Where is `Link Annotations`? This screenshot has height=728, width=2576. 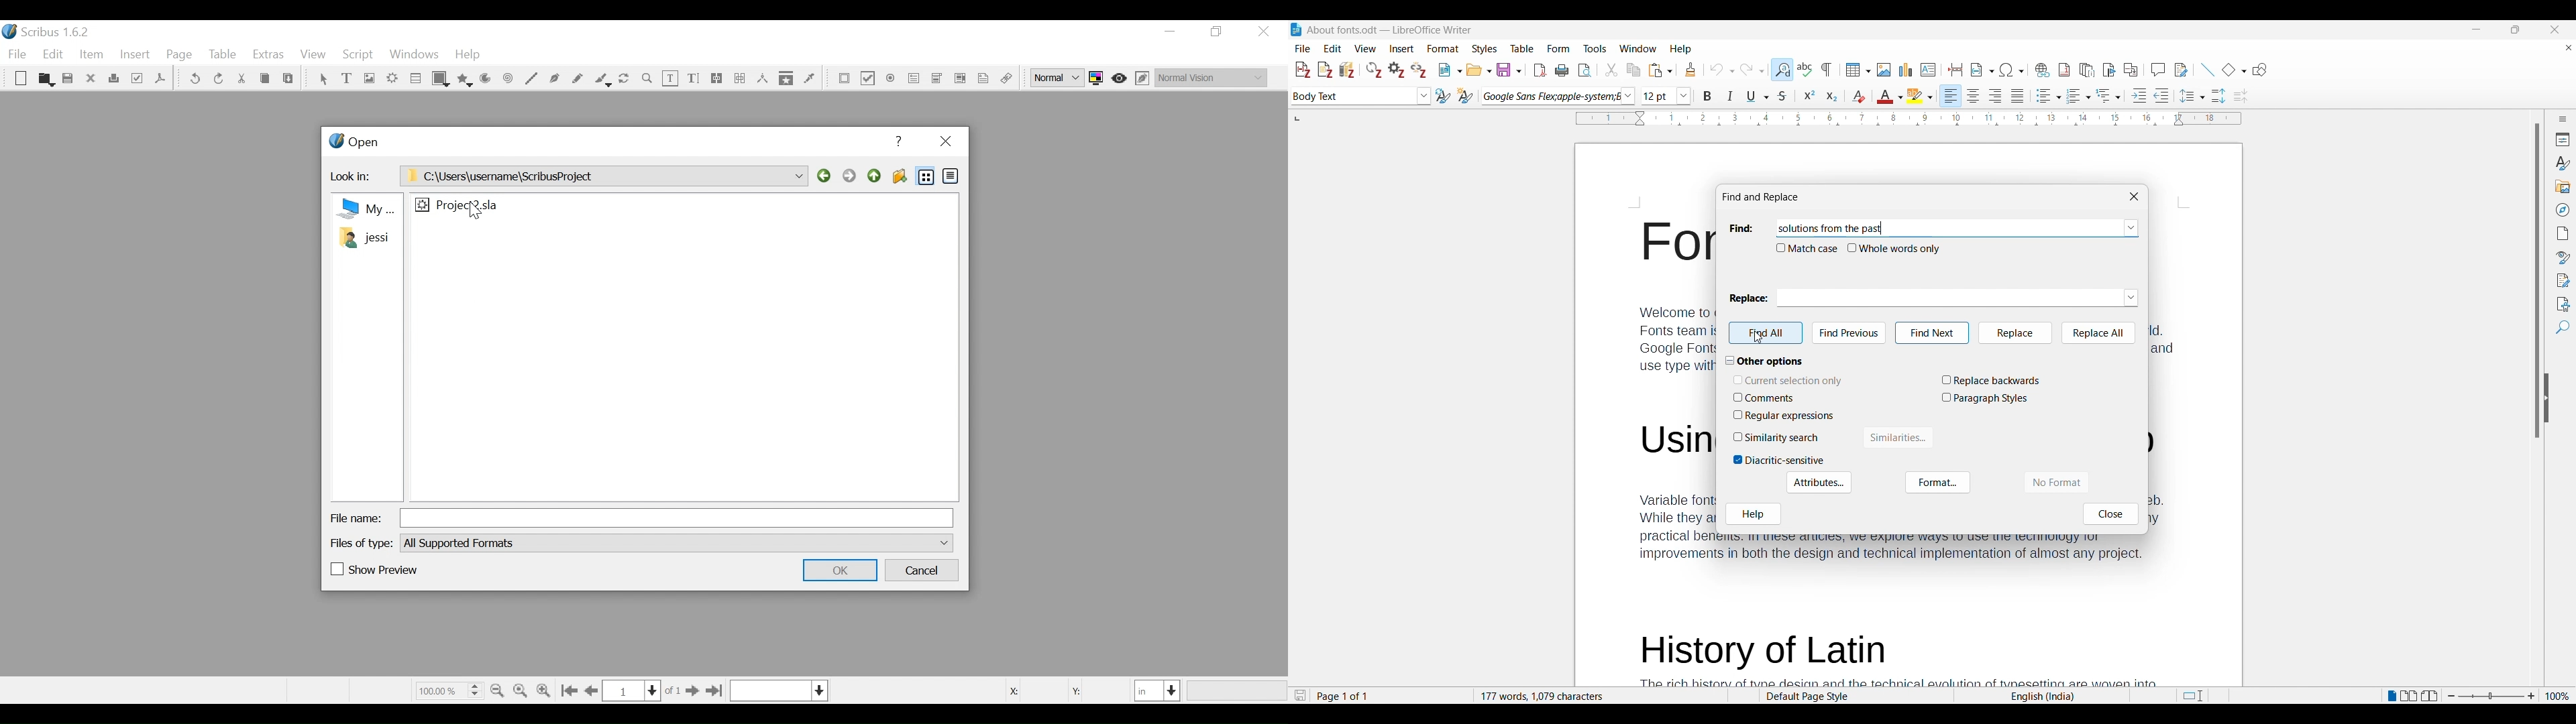
Link Annotations is located at coordinates (1004, 79).